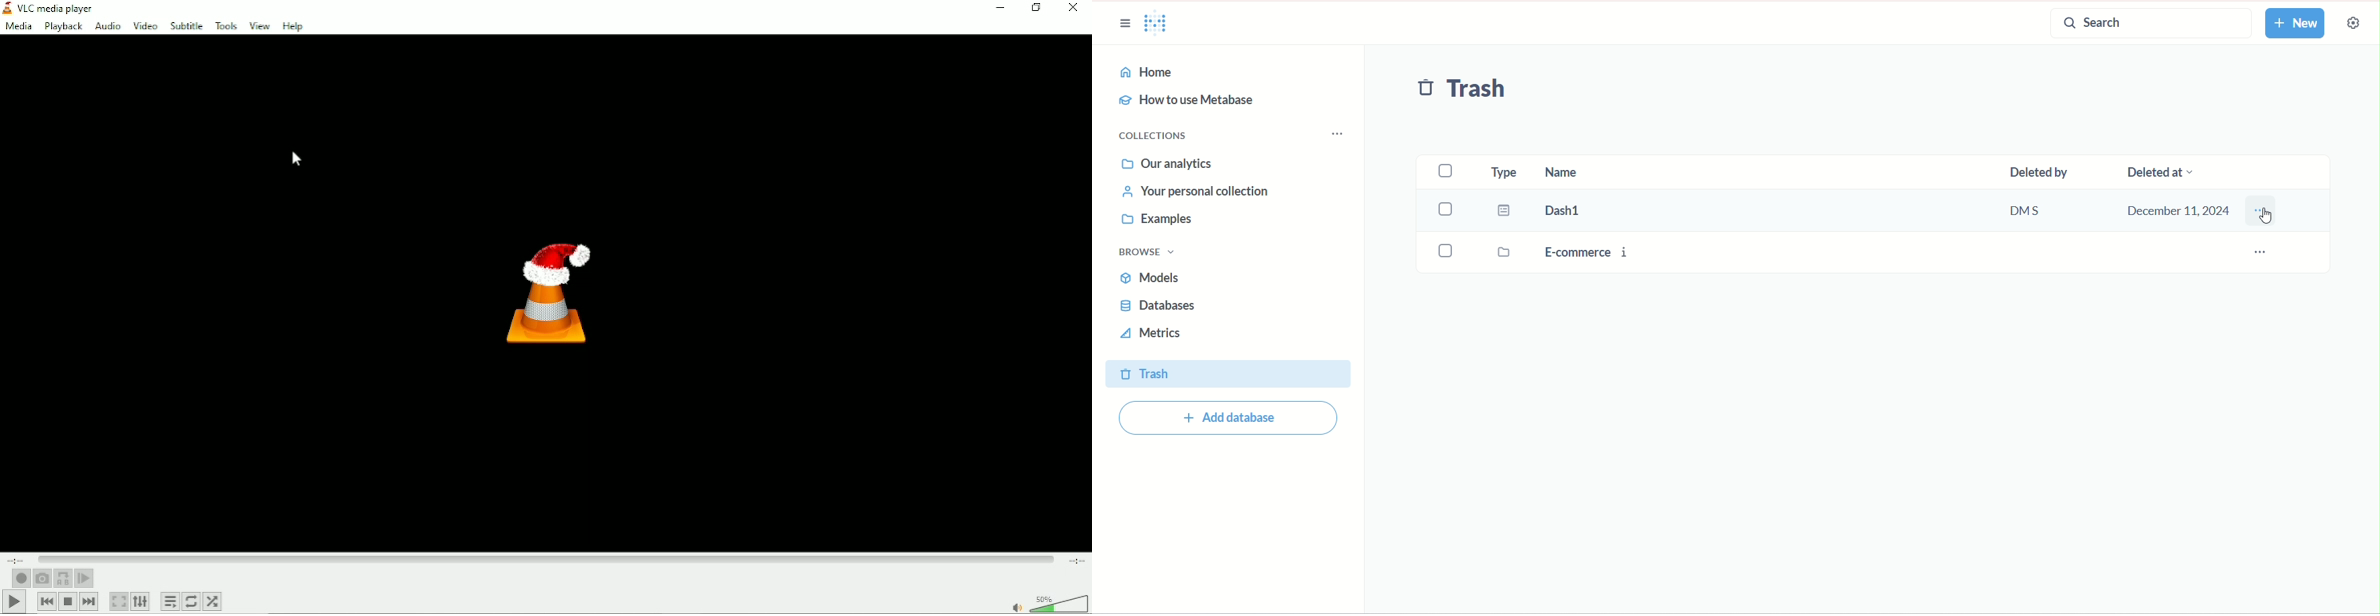  Describe the element at coordinates (68, 602) in the screenshot. I see `Stop playlist` at that location.